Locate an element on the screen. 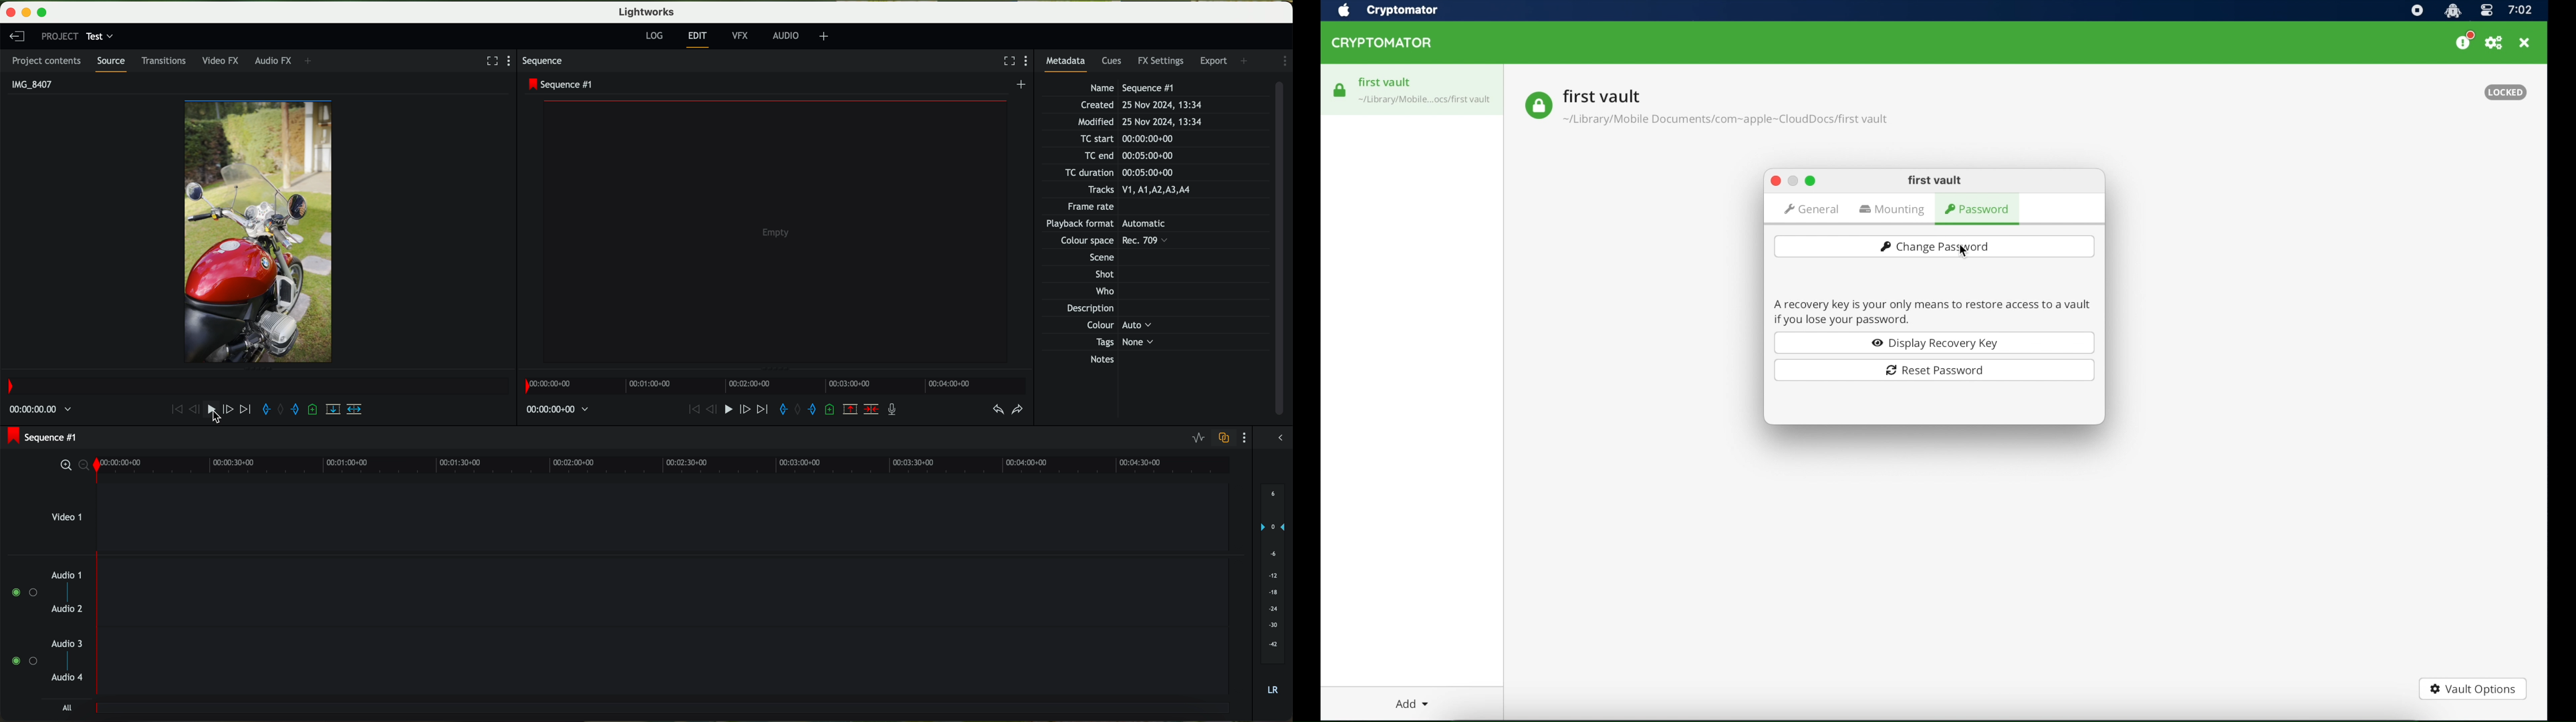 This screenshot has width=2576, height=728. cursor is located at coordinates (424, 843).